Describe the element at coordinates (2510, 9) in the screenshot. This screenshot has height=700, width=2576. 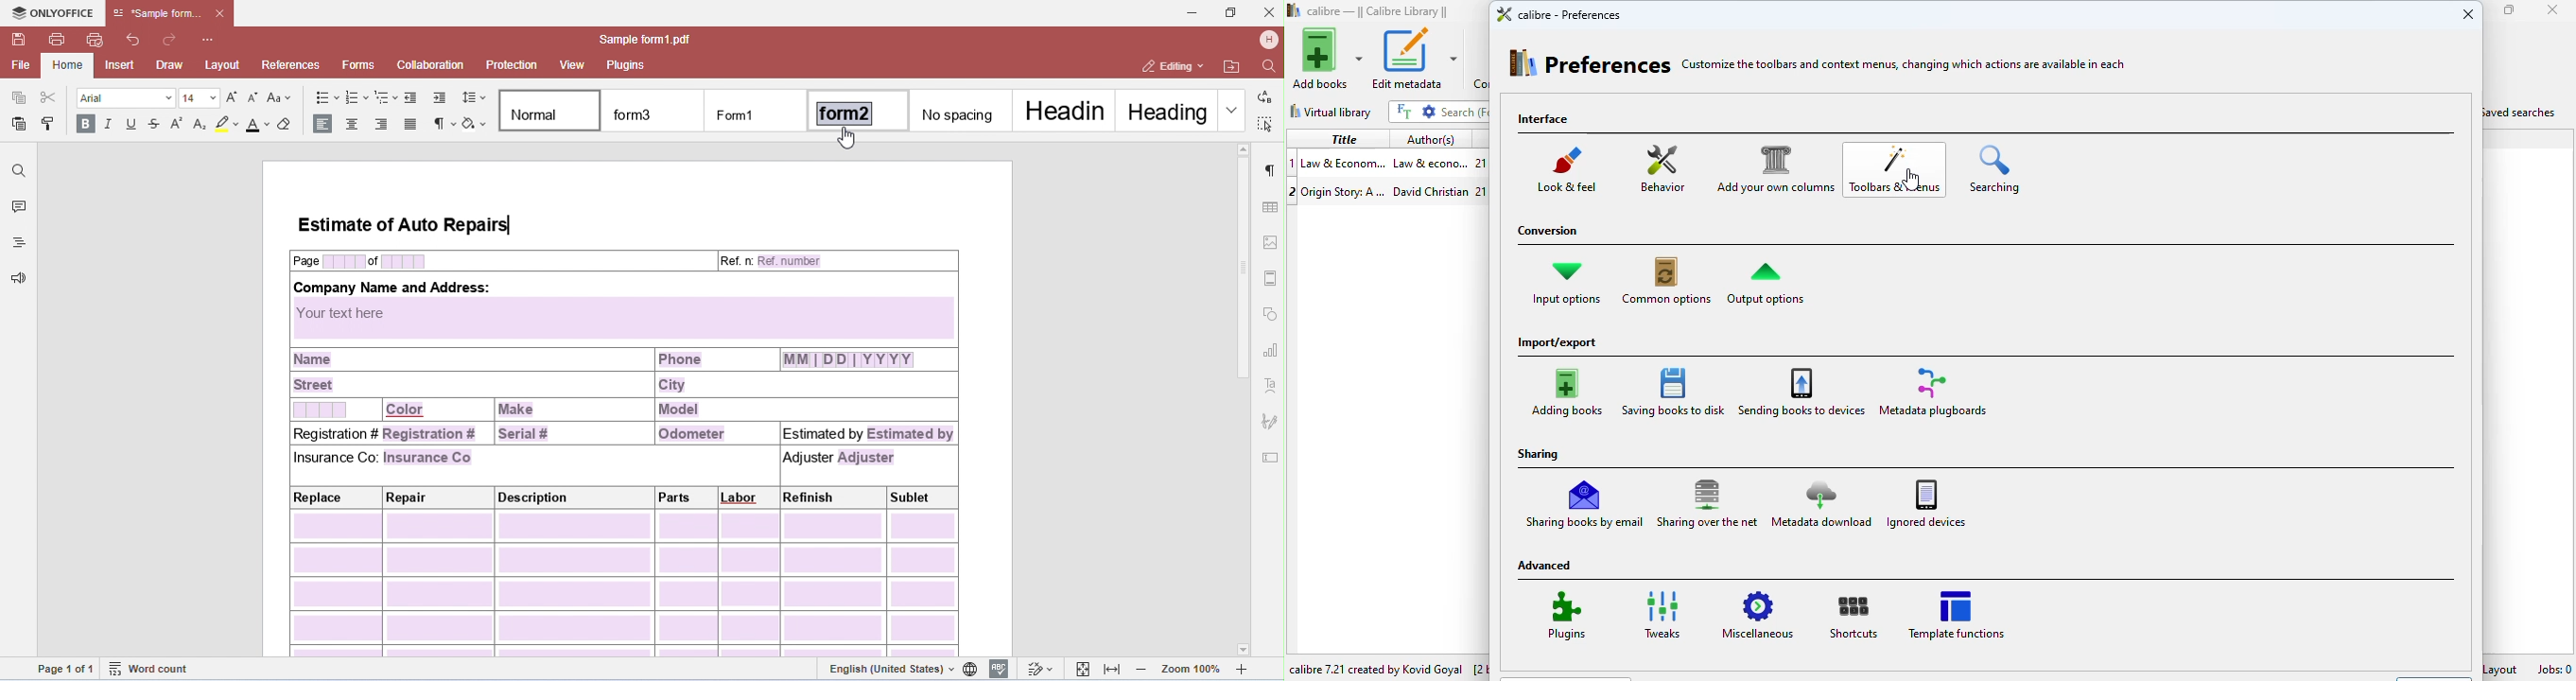
I see `maximize` at that location.